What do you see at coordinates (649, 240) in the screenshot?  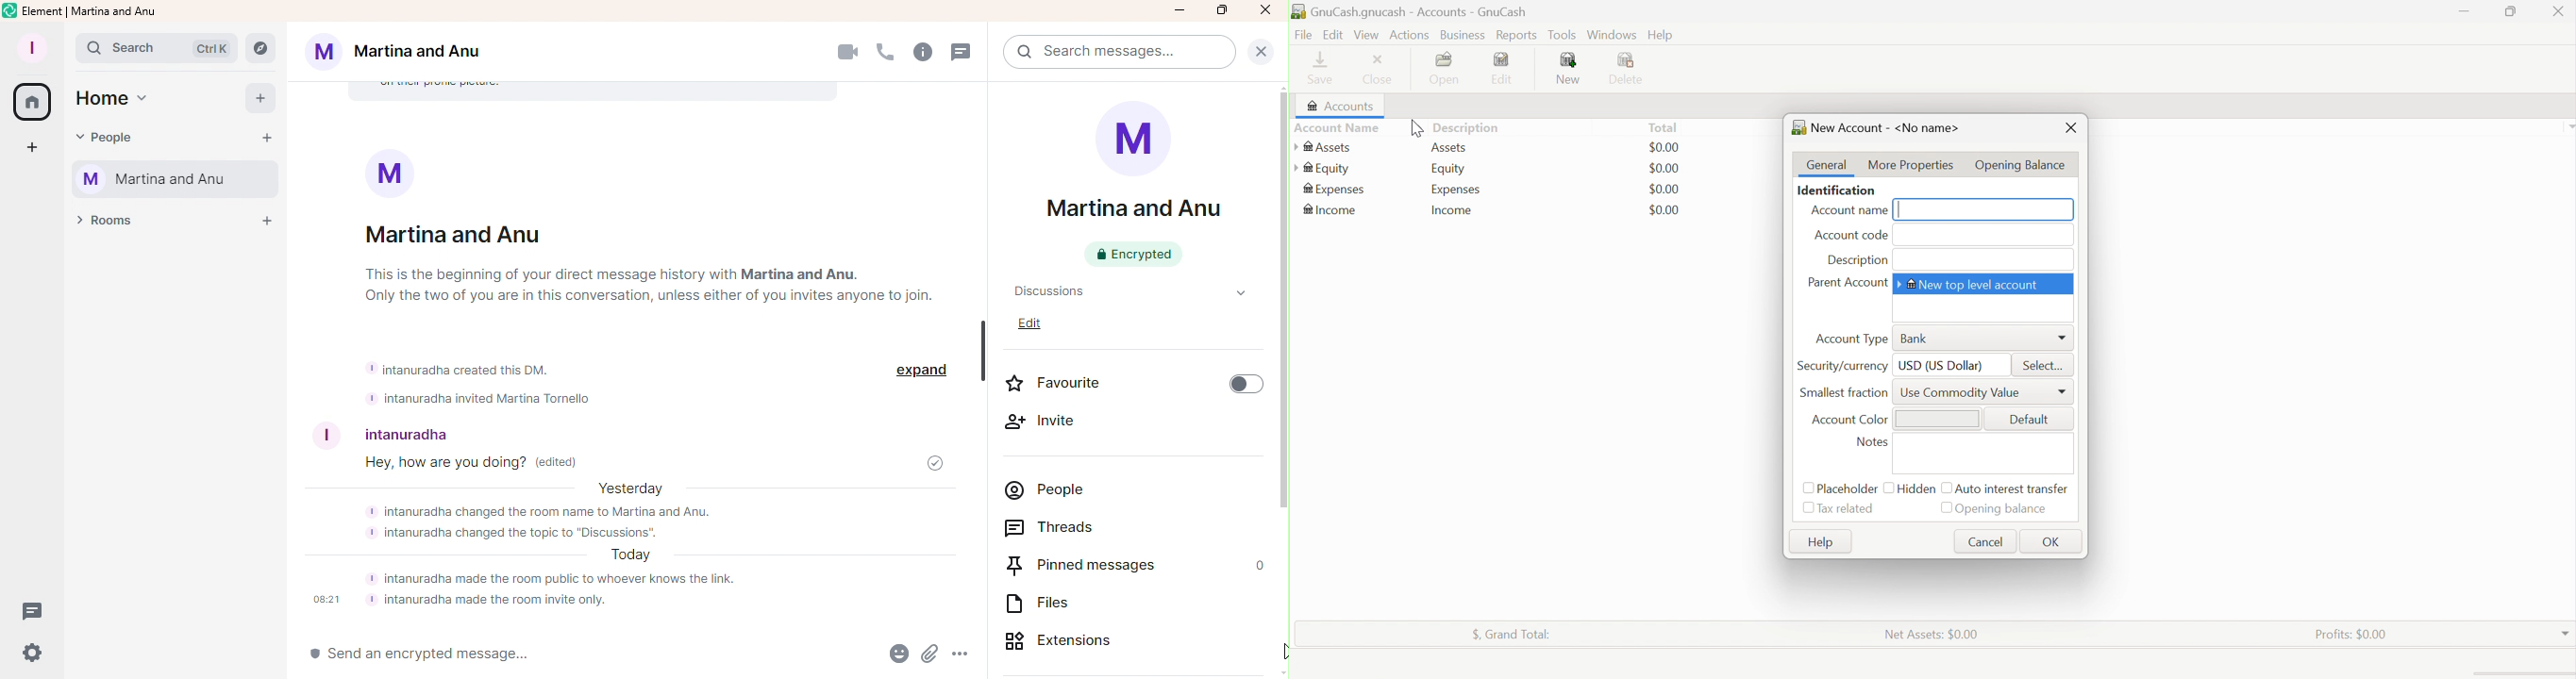 I see `Room info` at bounding box center [649, 240].